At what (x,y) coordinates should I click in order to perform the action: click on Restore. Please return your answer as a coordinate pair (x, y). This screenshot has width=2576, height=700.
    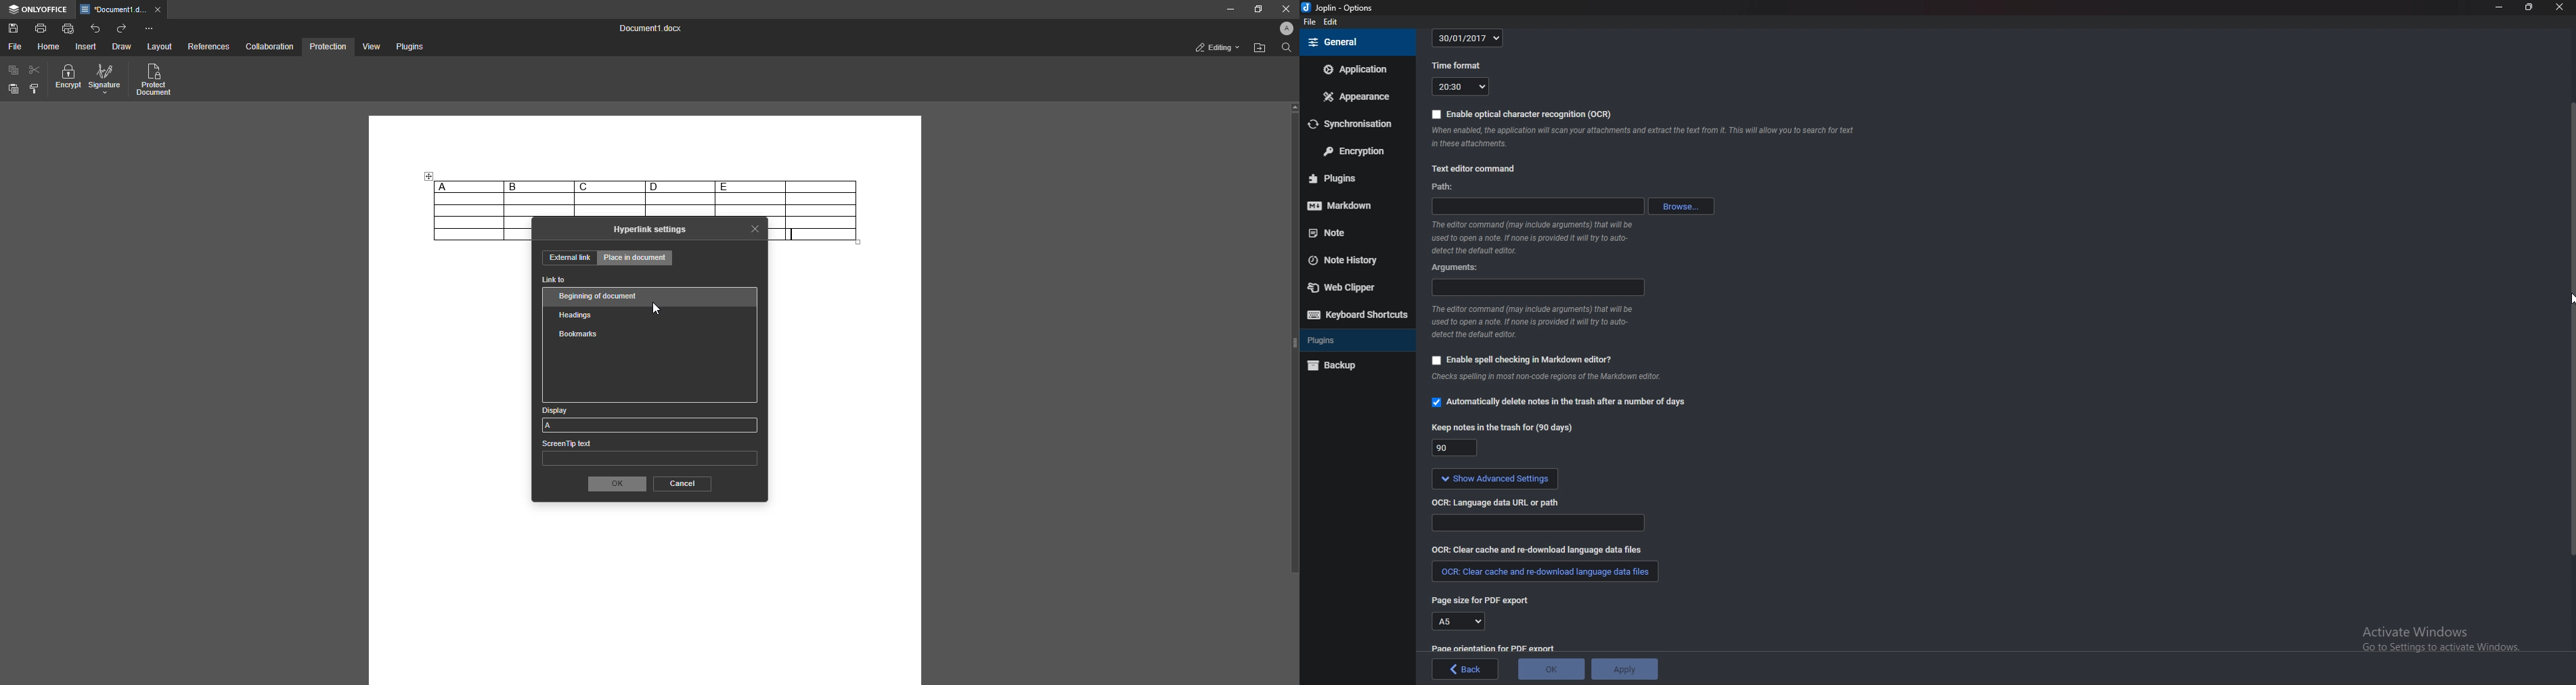
    Looking at the image, I should click on (1255, 9).